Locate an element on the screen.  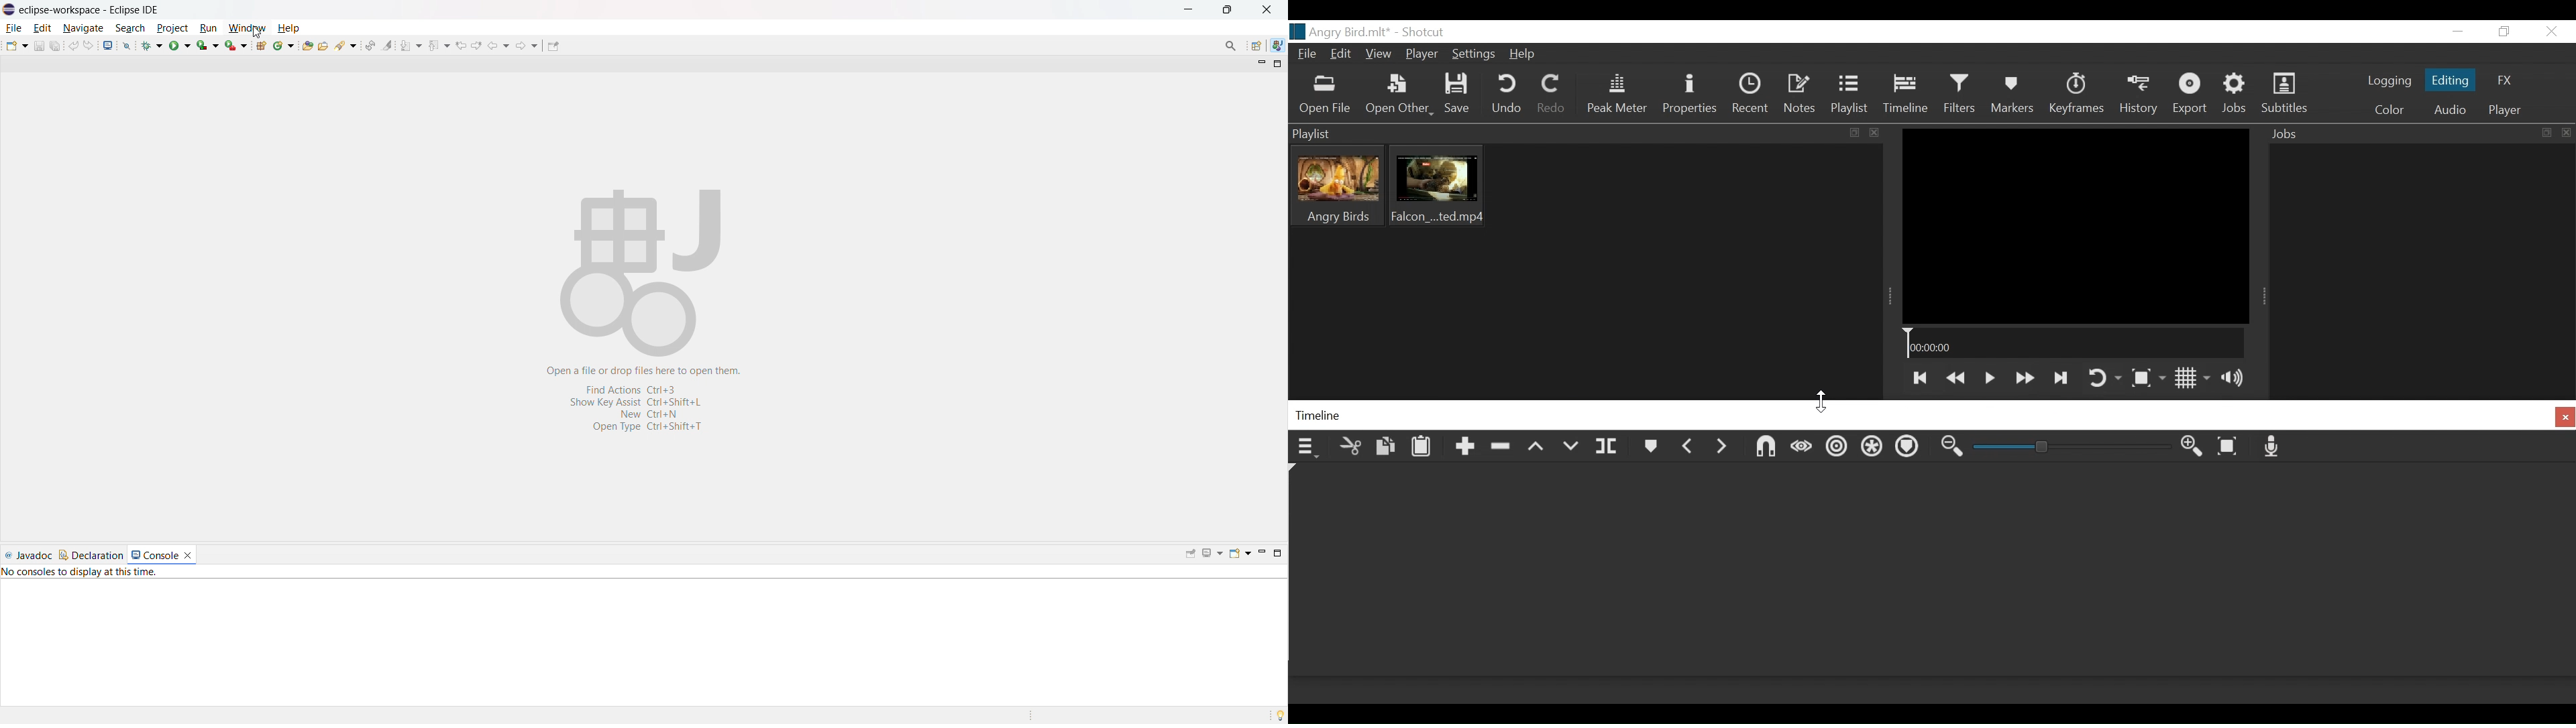
Ripple  is located at coordinates (1837, 448).